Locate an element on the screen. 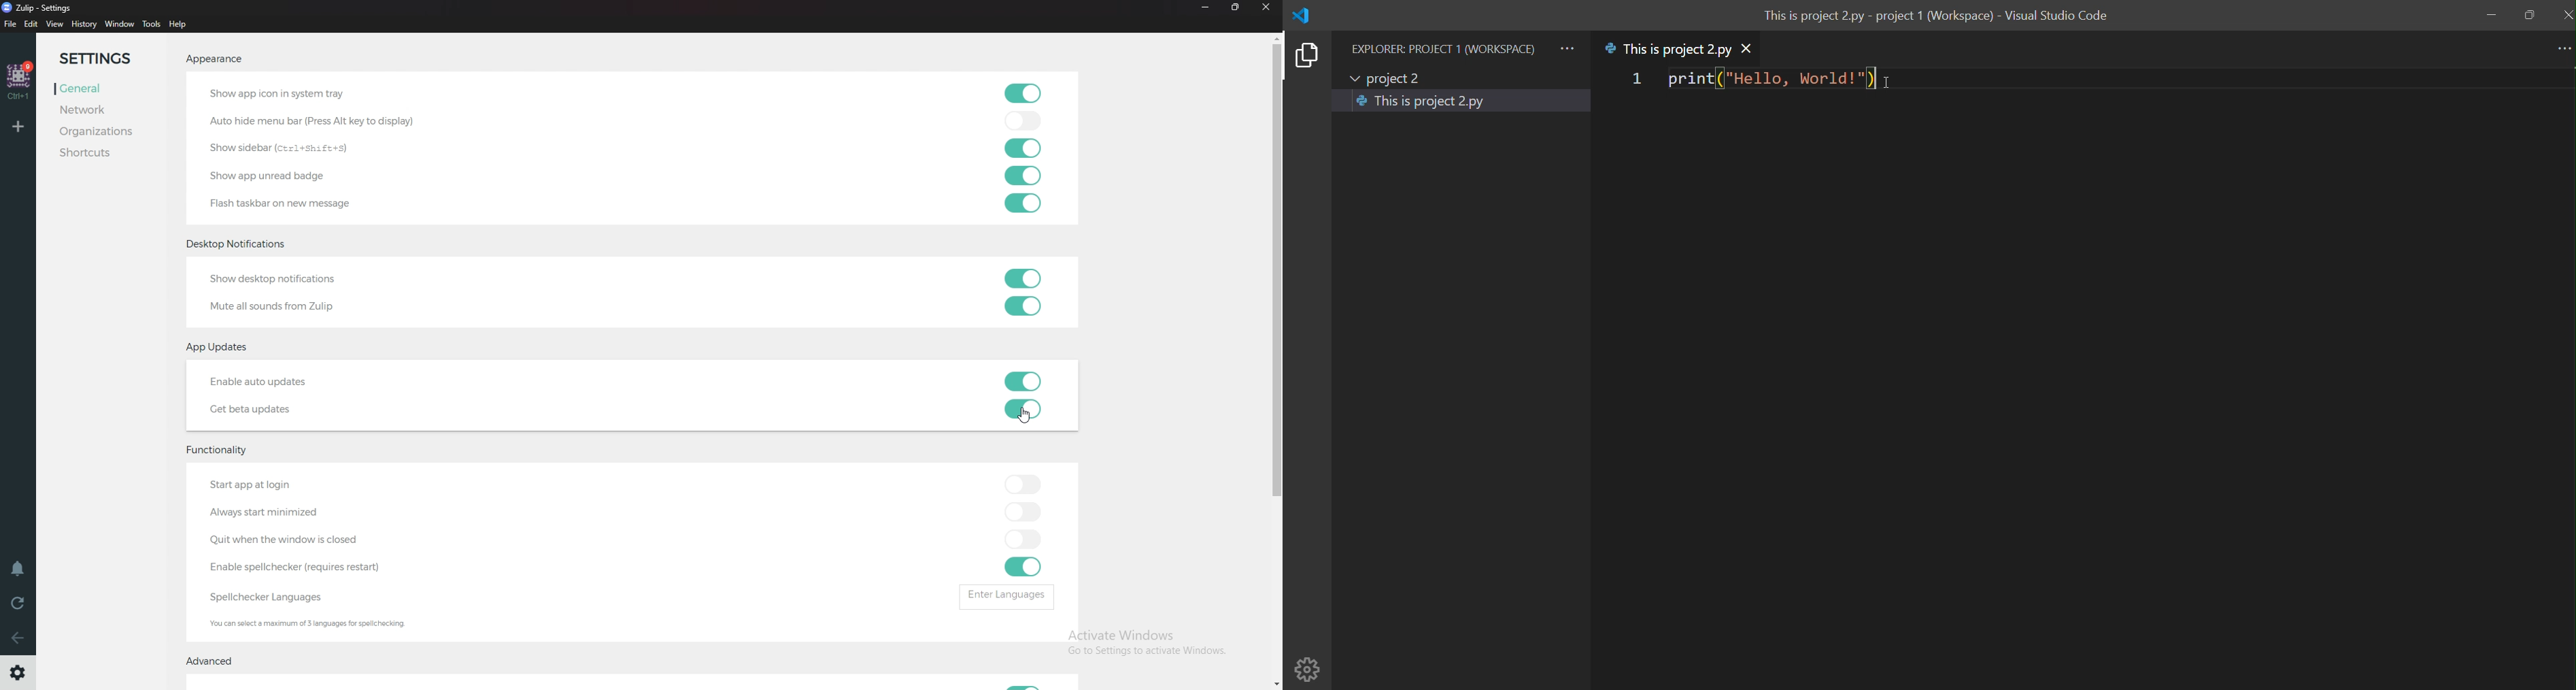 Image resolution: width=2576 pixels, height=700 pixels. History is located at coordinates (85, 26).